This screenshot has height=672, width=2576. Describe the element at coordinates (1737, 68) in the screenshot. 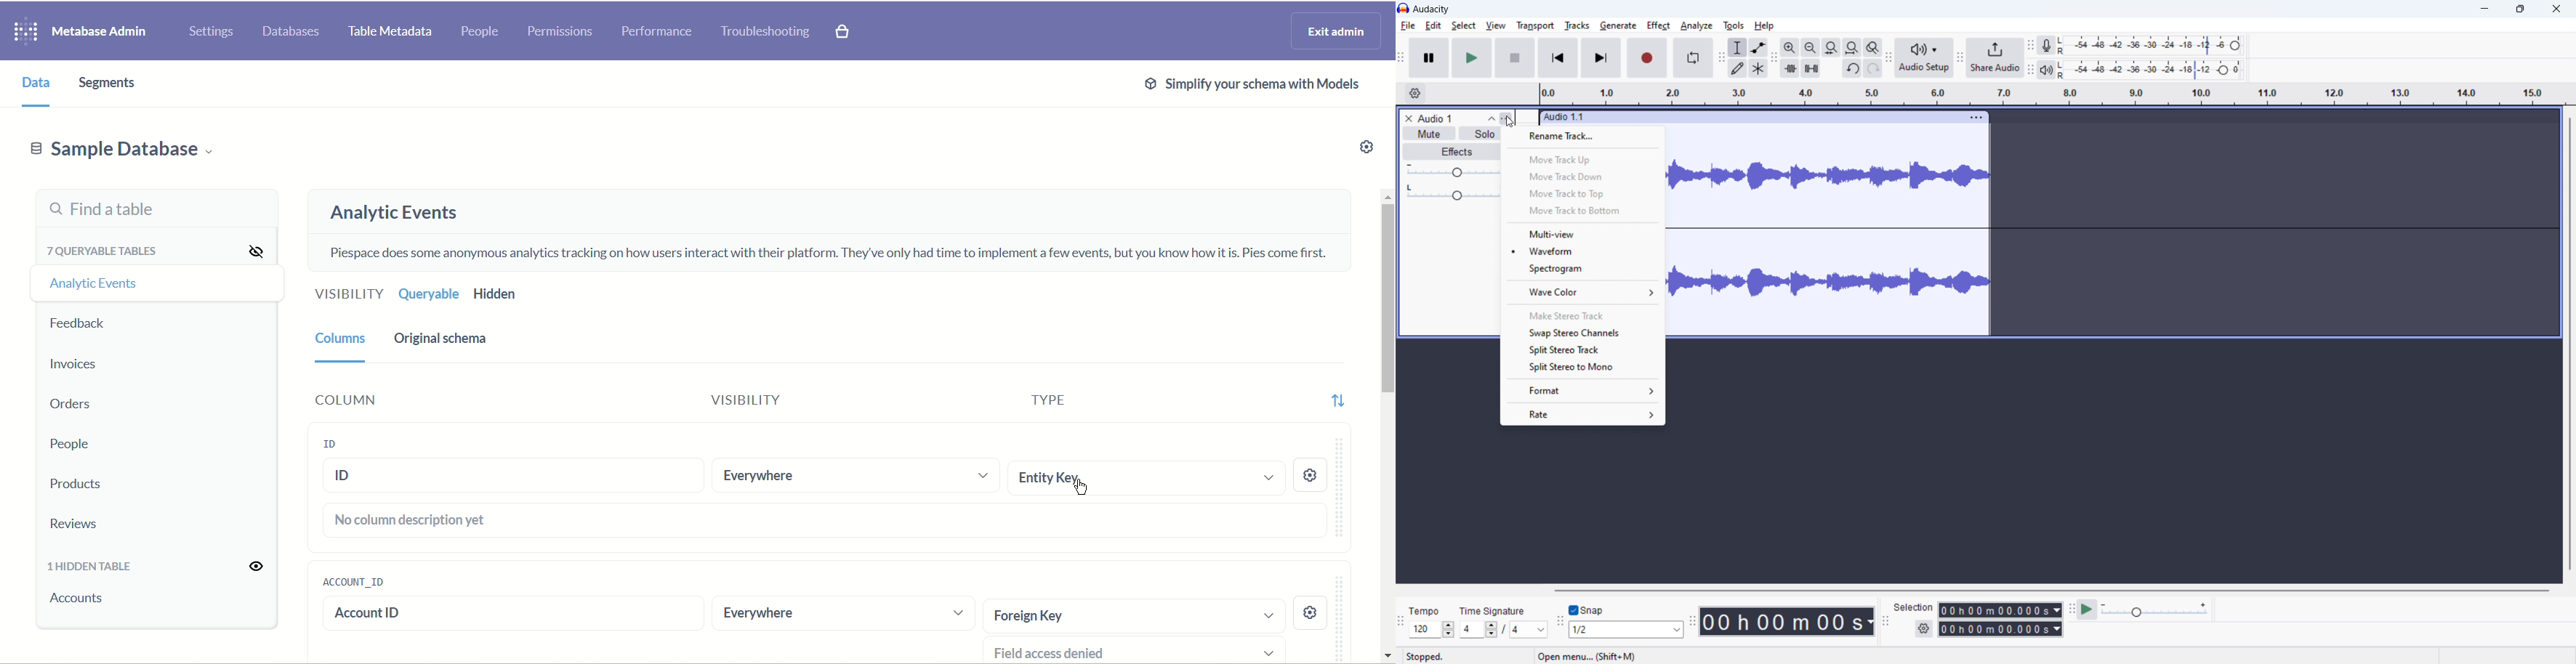

I see `draw tool` at that location.